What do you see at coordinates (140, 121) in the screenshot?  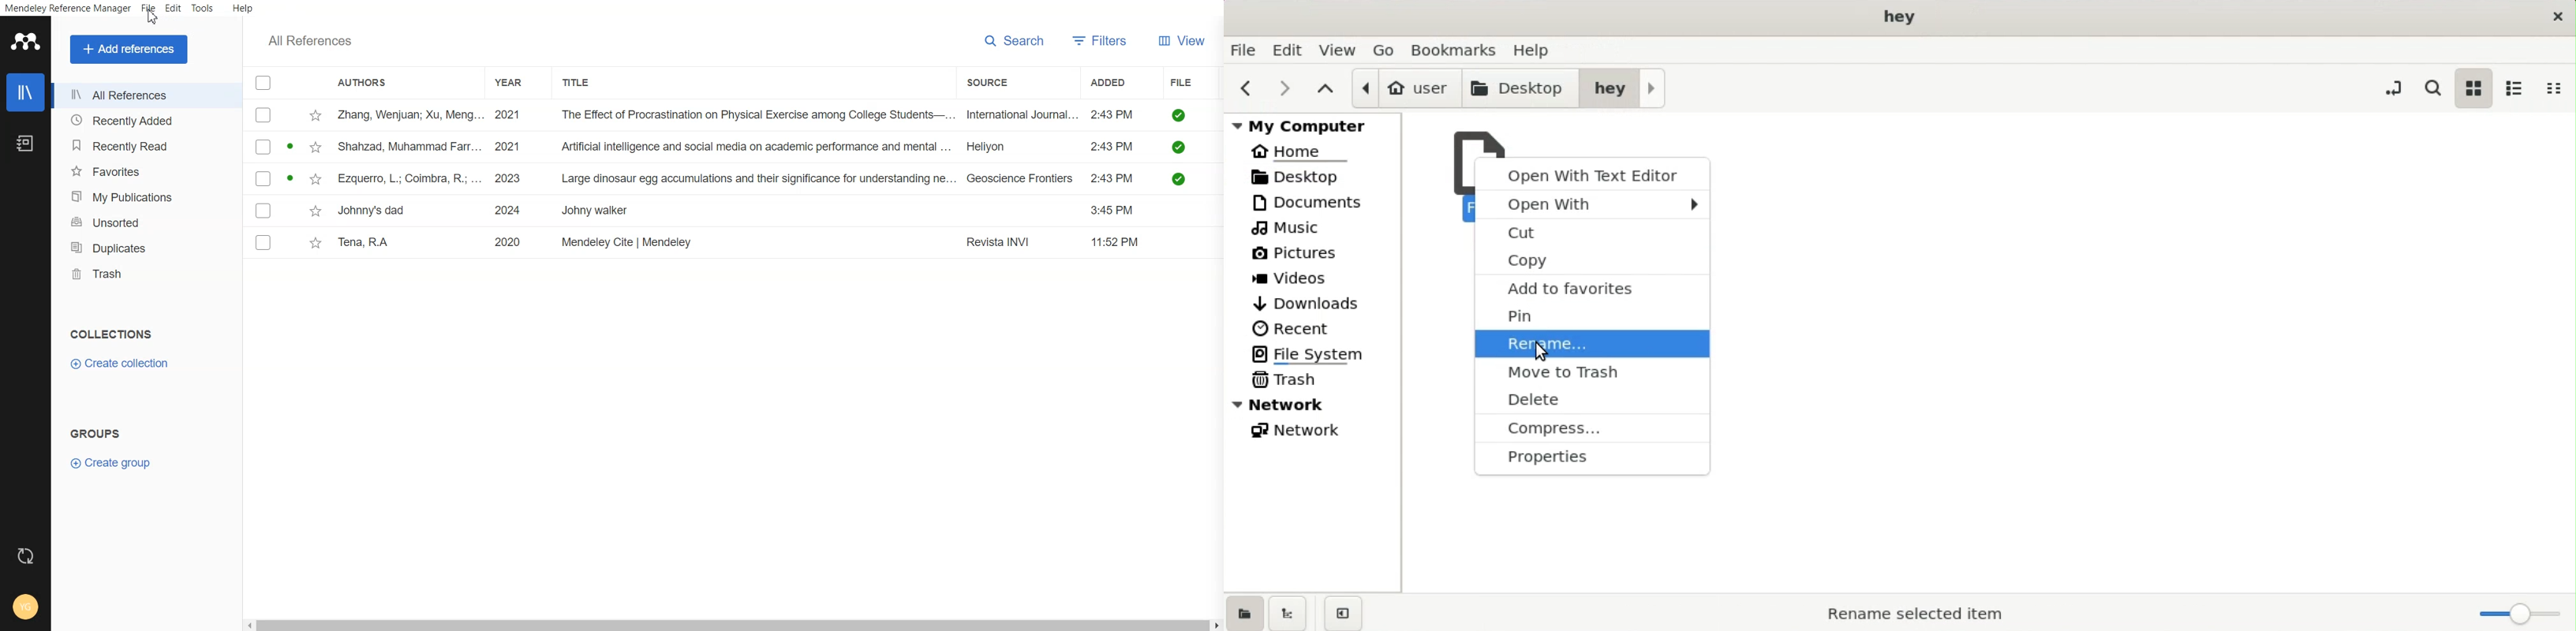 I see `Recently Added` at bounding box center [140, 121].